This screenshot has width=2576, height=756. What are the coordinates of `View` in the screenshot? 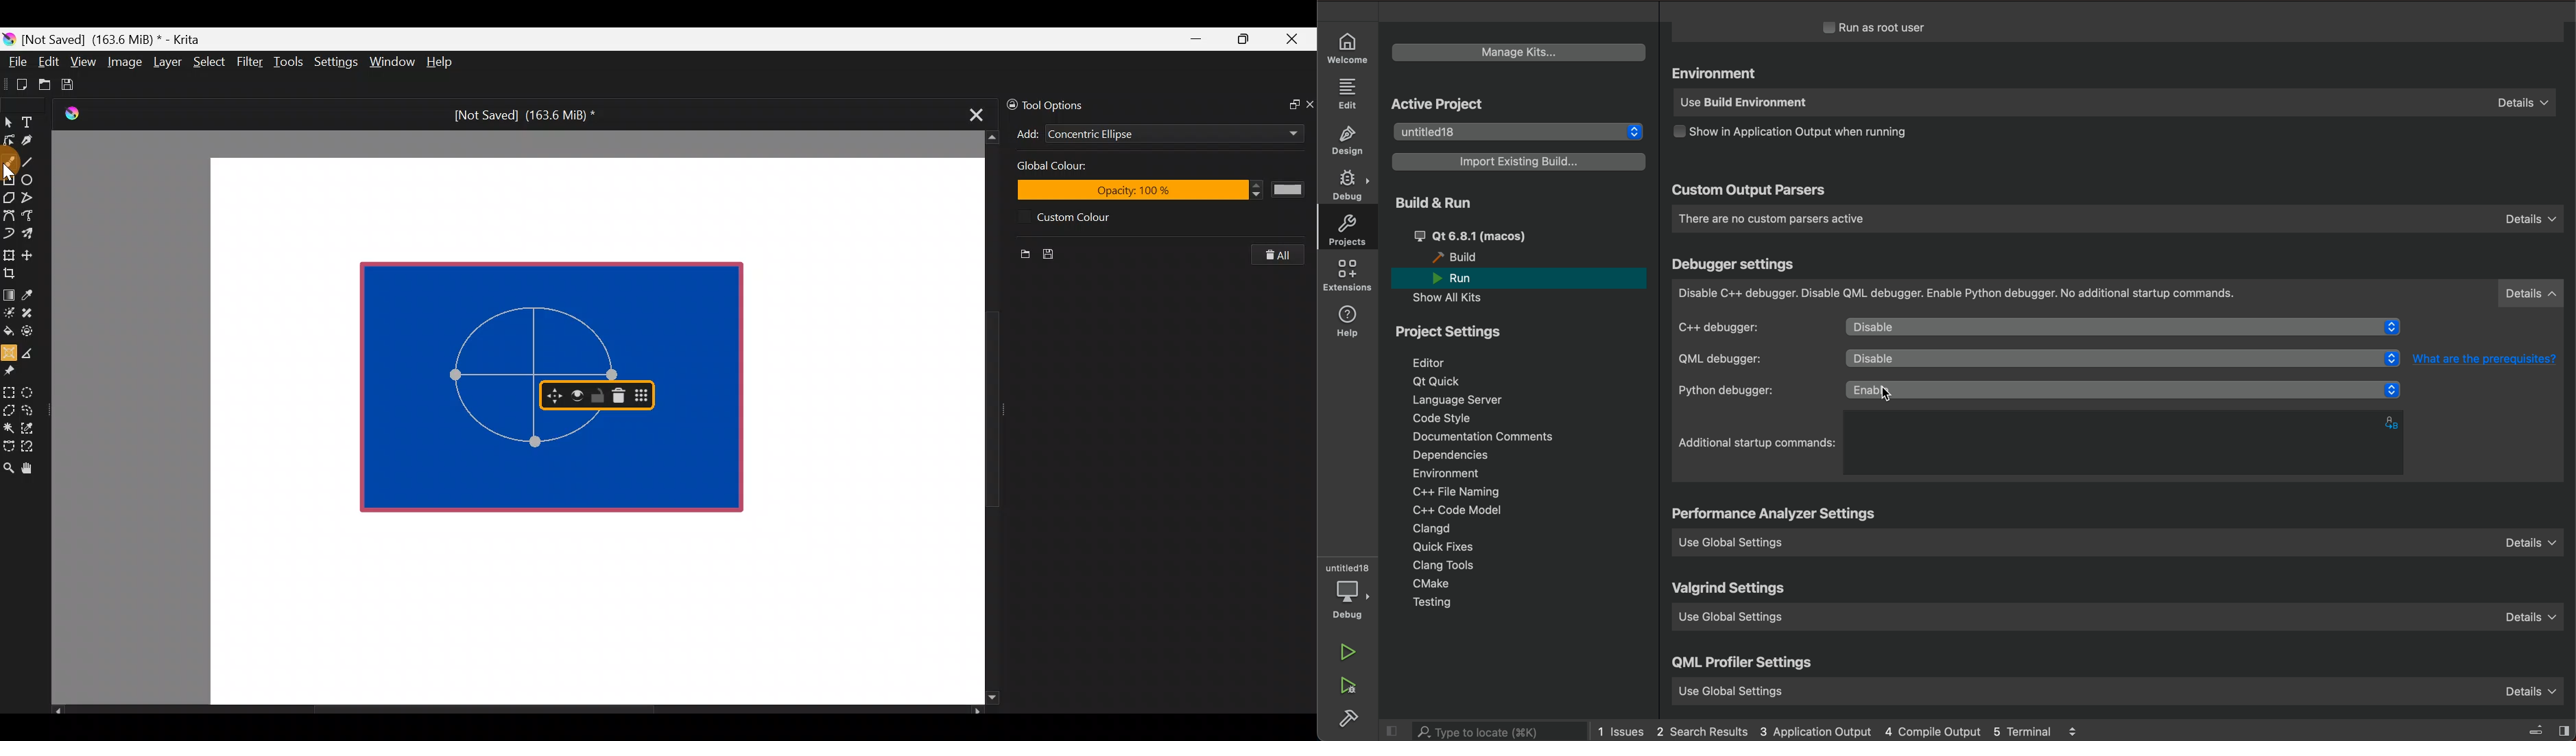 It's located at (84, 62).